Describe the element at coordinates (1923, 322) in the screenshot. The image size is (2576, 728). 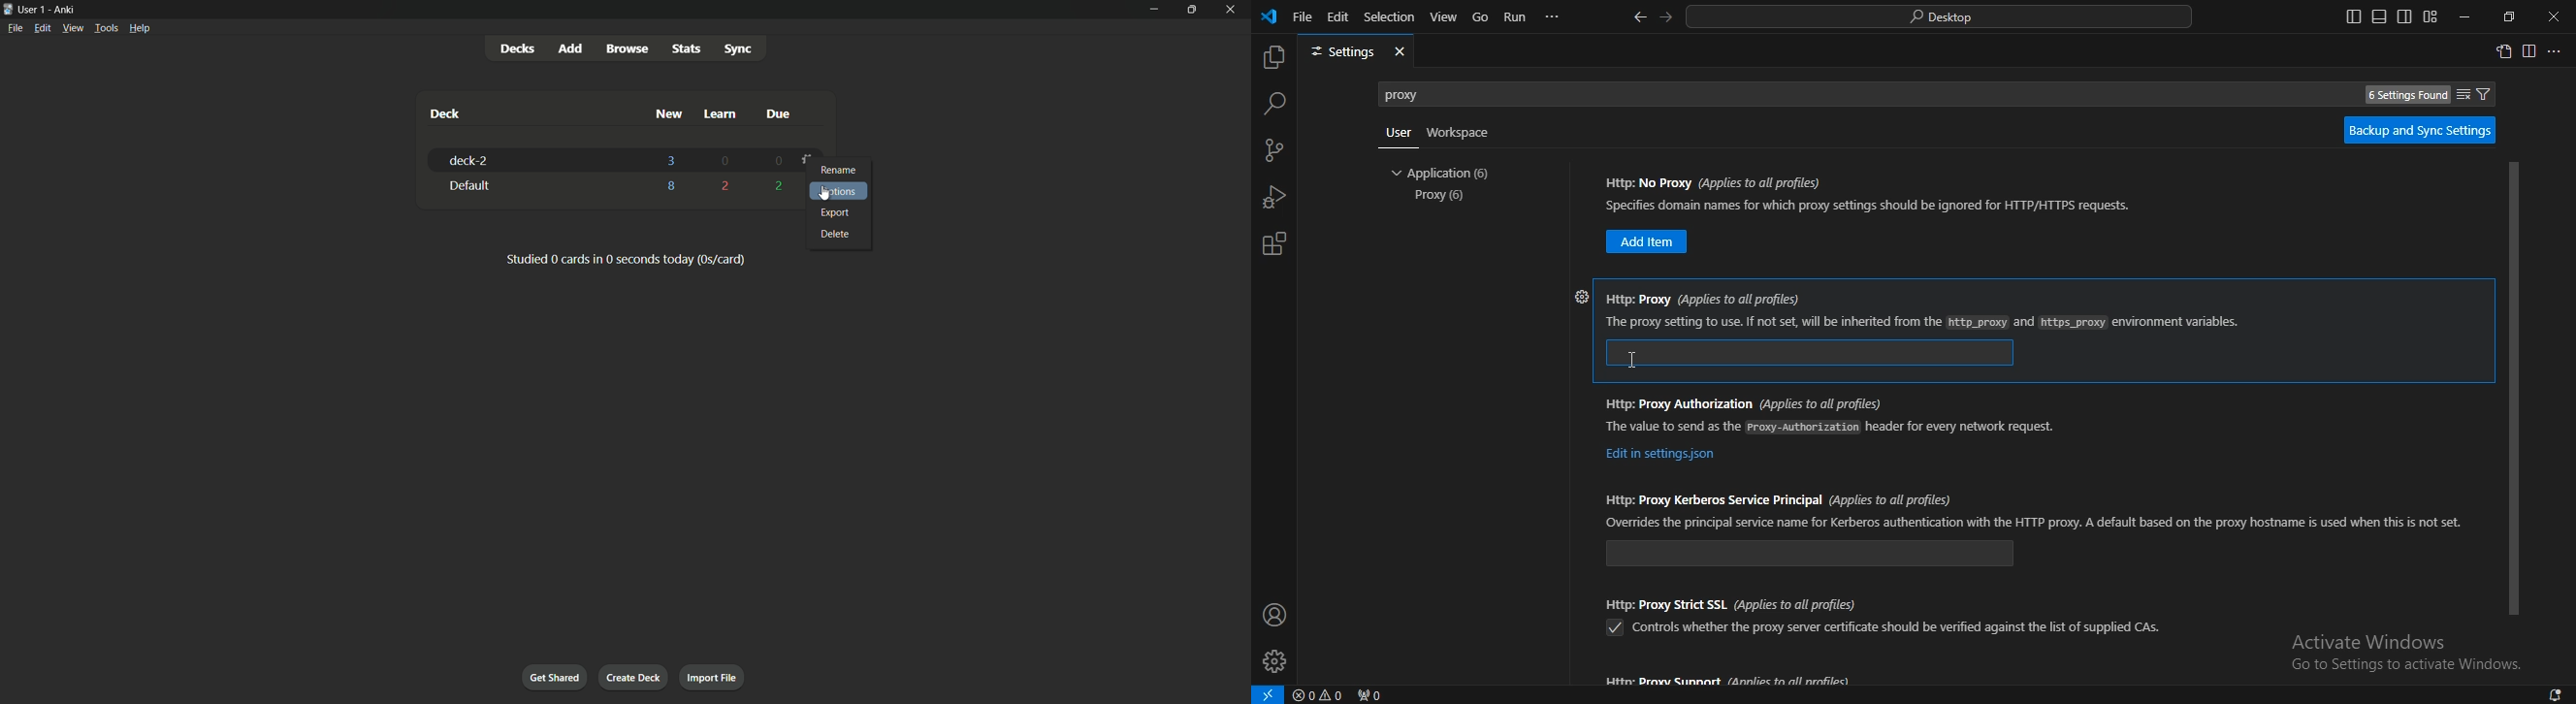
I see `https: proxy` at that location.